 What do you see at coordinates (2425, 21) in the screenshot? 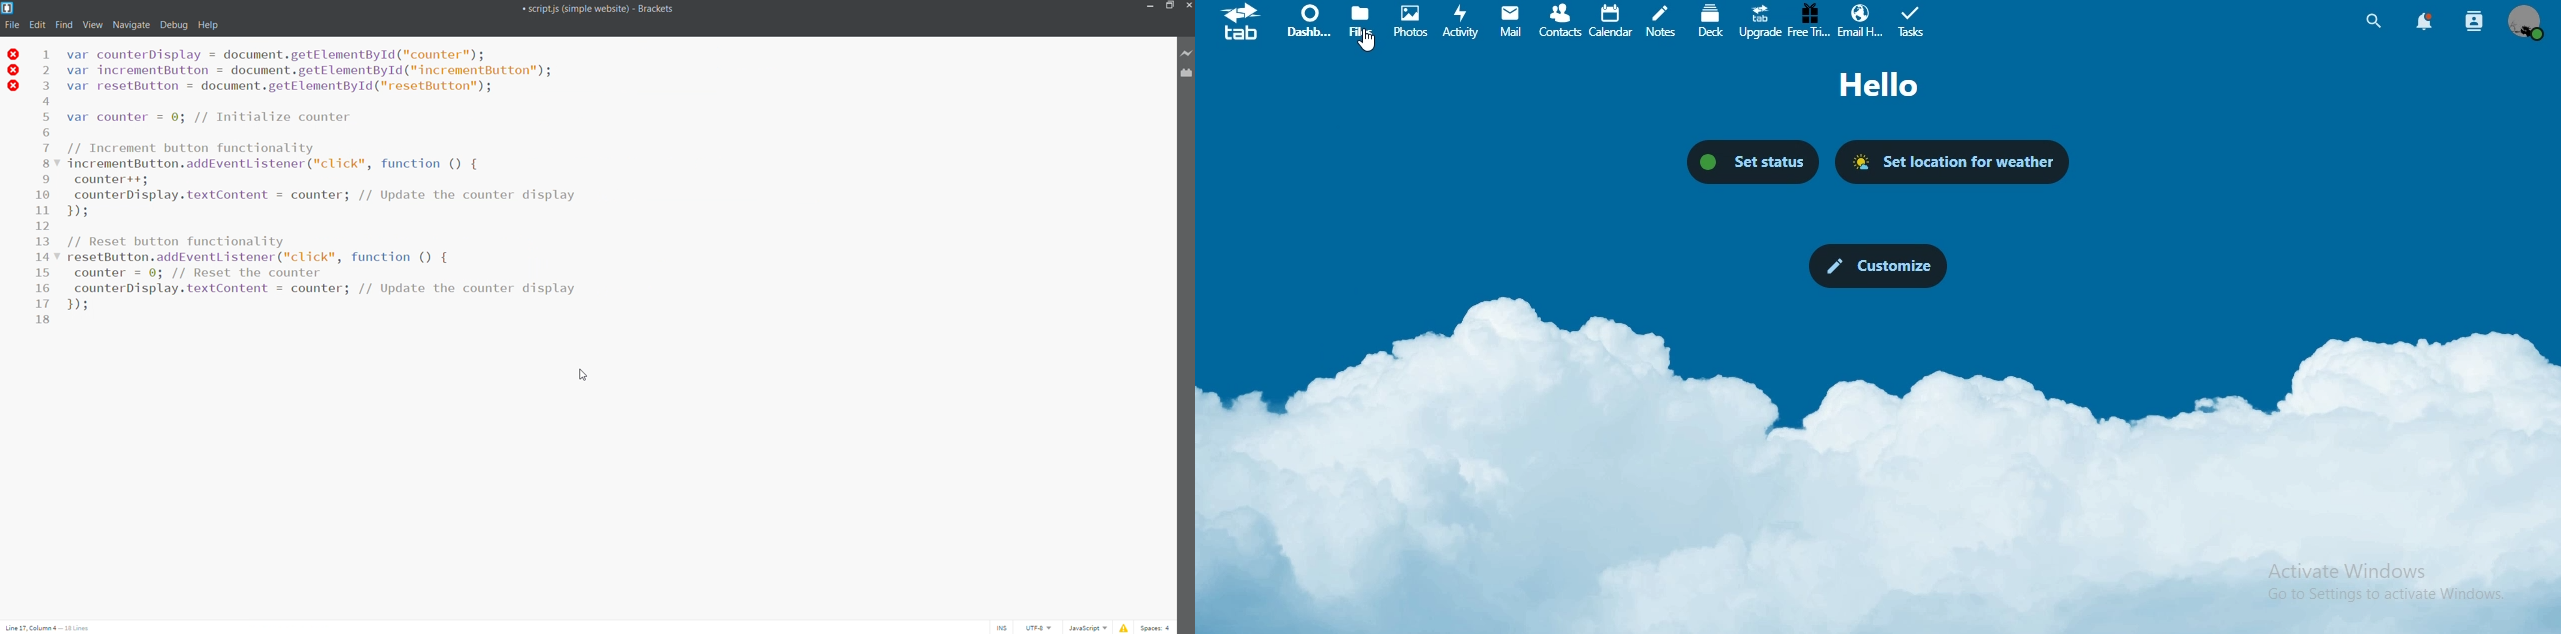
I see `notifications` at bounding box center [2425, 21].